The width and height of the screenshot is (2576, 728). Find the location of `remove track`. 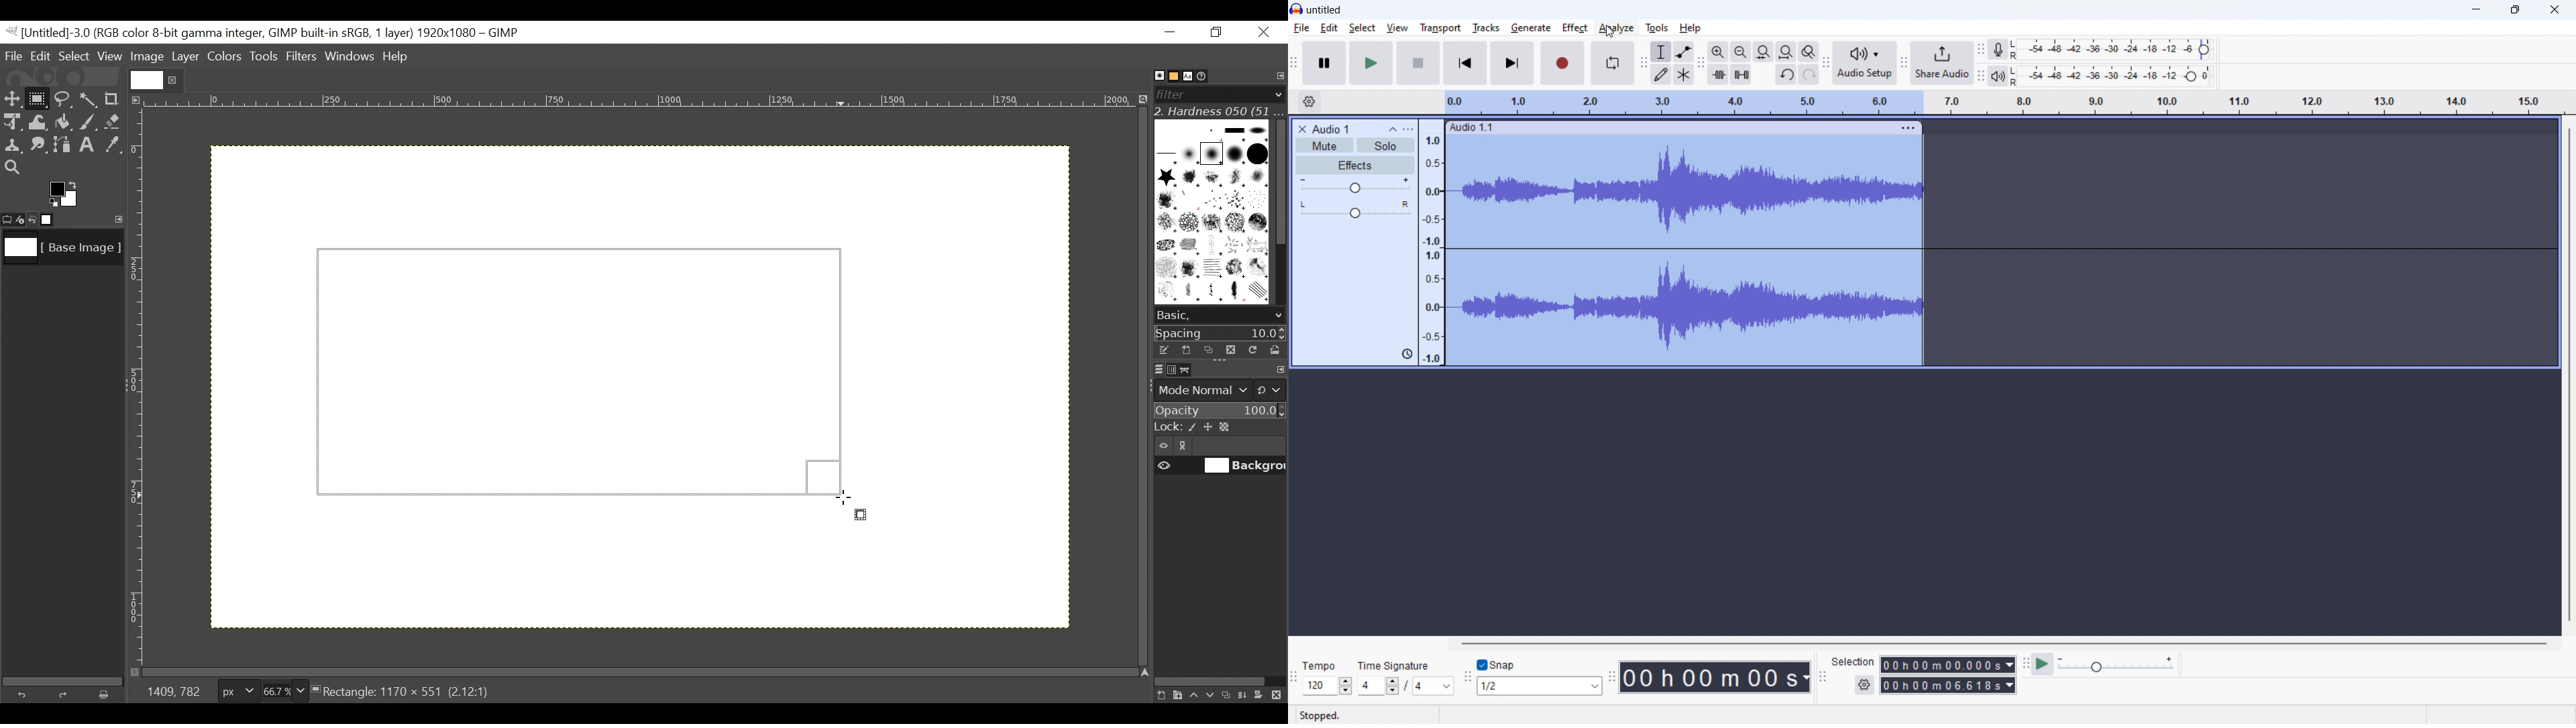

remove track is located at coordinates (1301, 129).